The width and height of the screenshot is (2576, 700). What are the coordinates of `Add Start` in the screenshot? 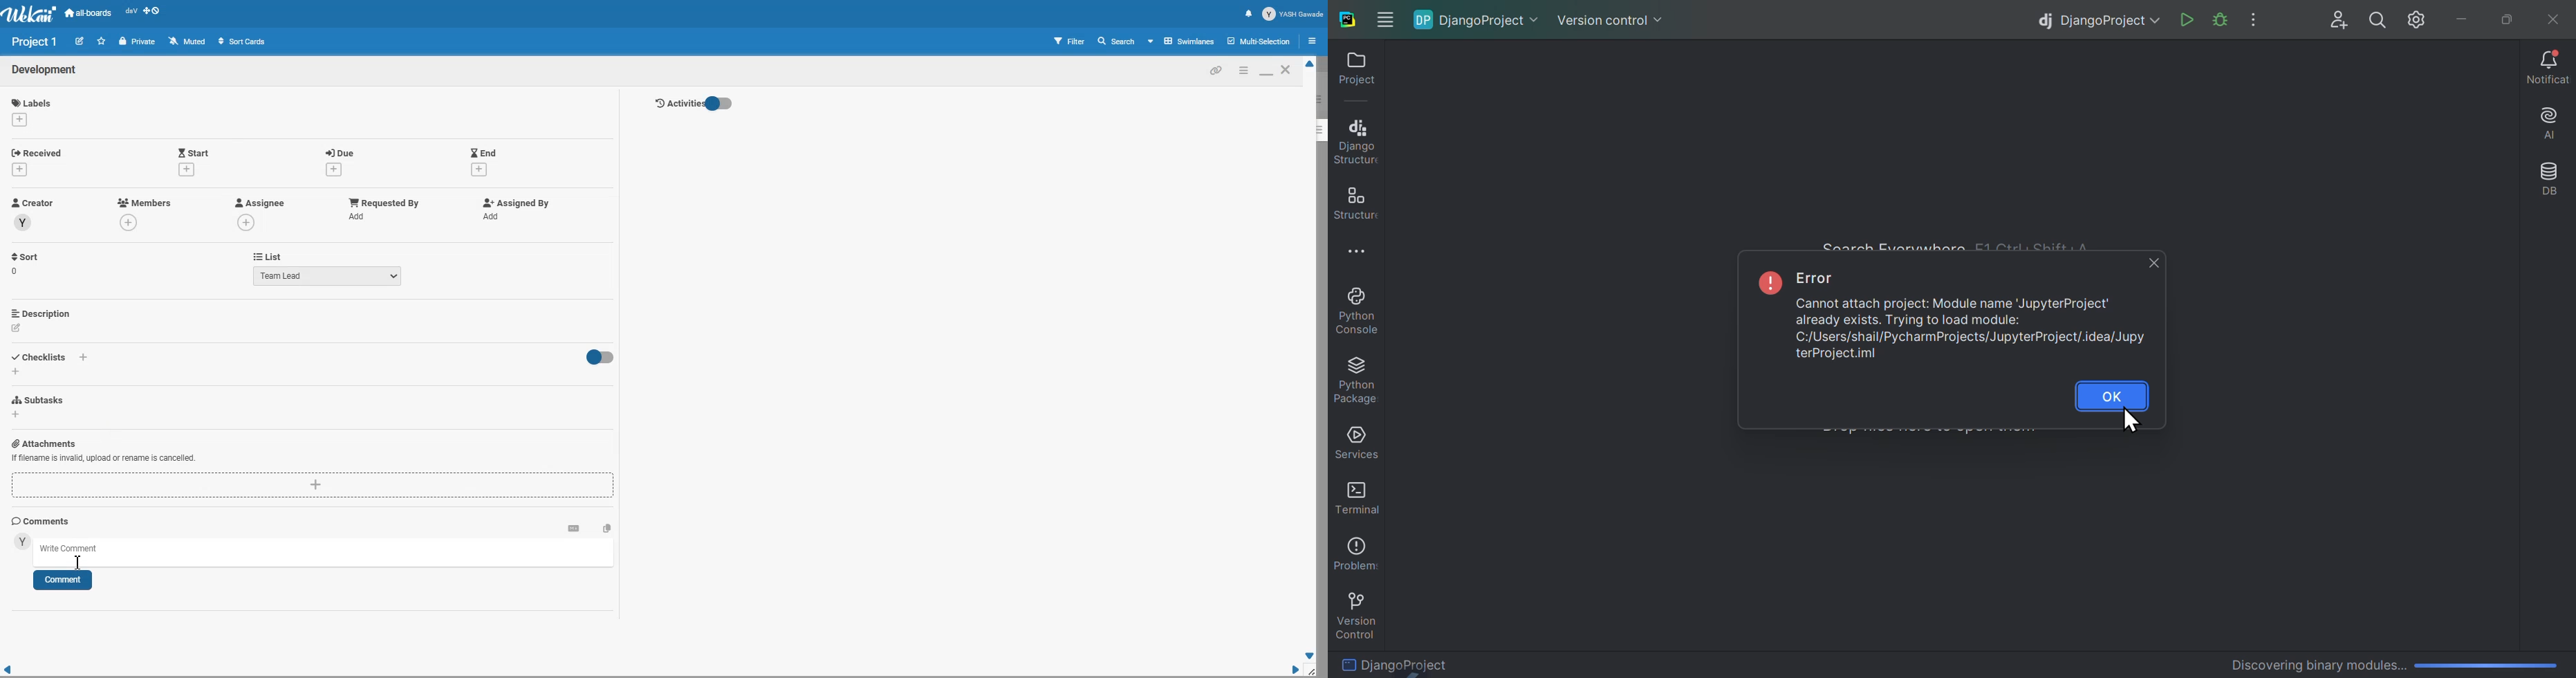 It's located at (194, 152).